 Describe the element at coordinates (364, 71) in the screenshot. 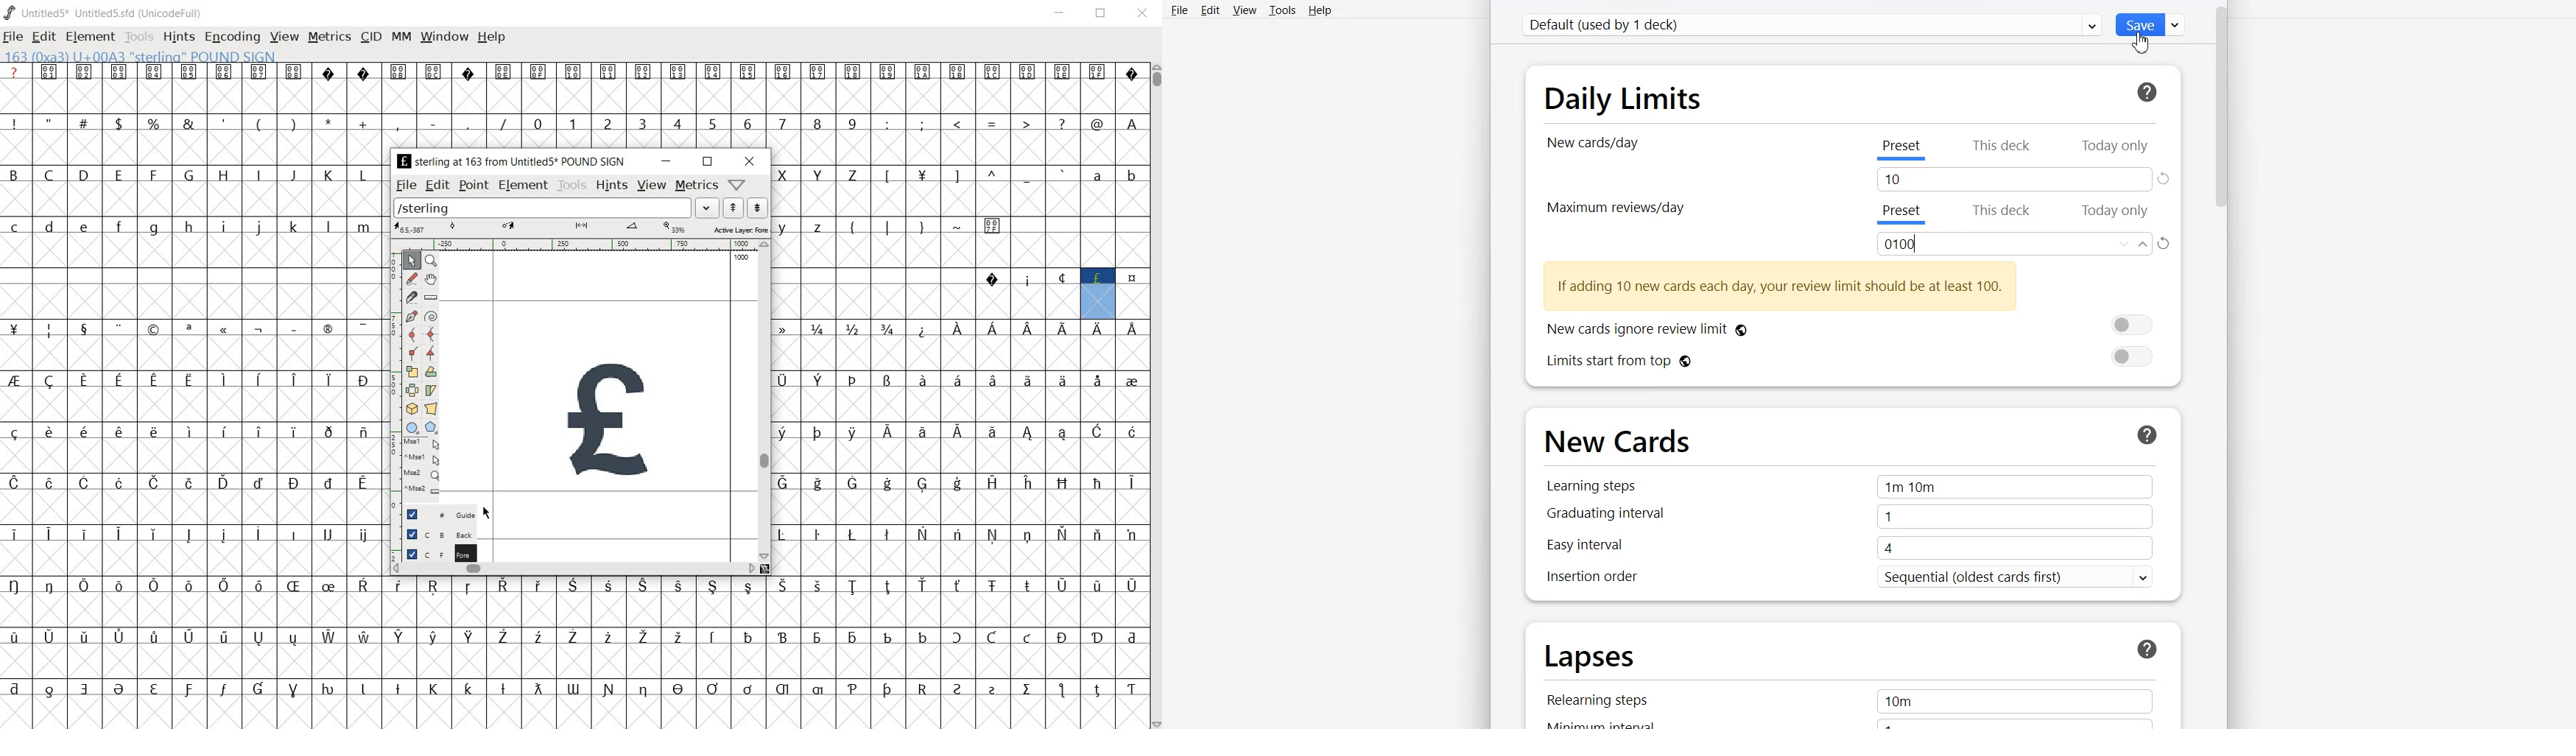

I see `Symbol` at that location.